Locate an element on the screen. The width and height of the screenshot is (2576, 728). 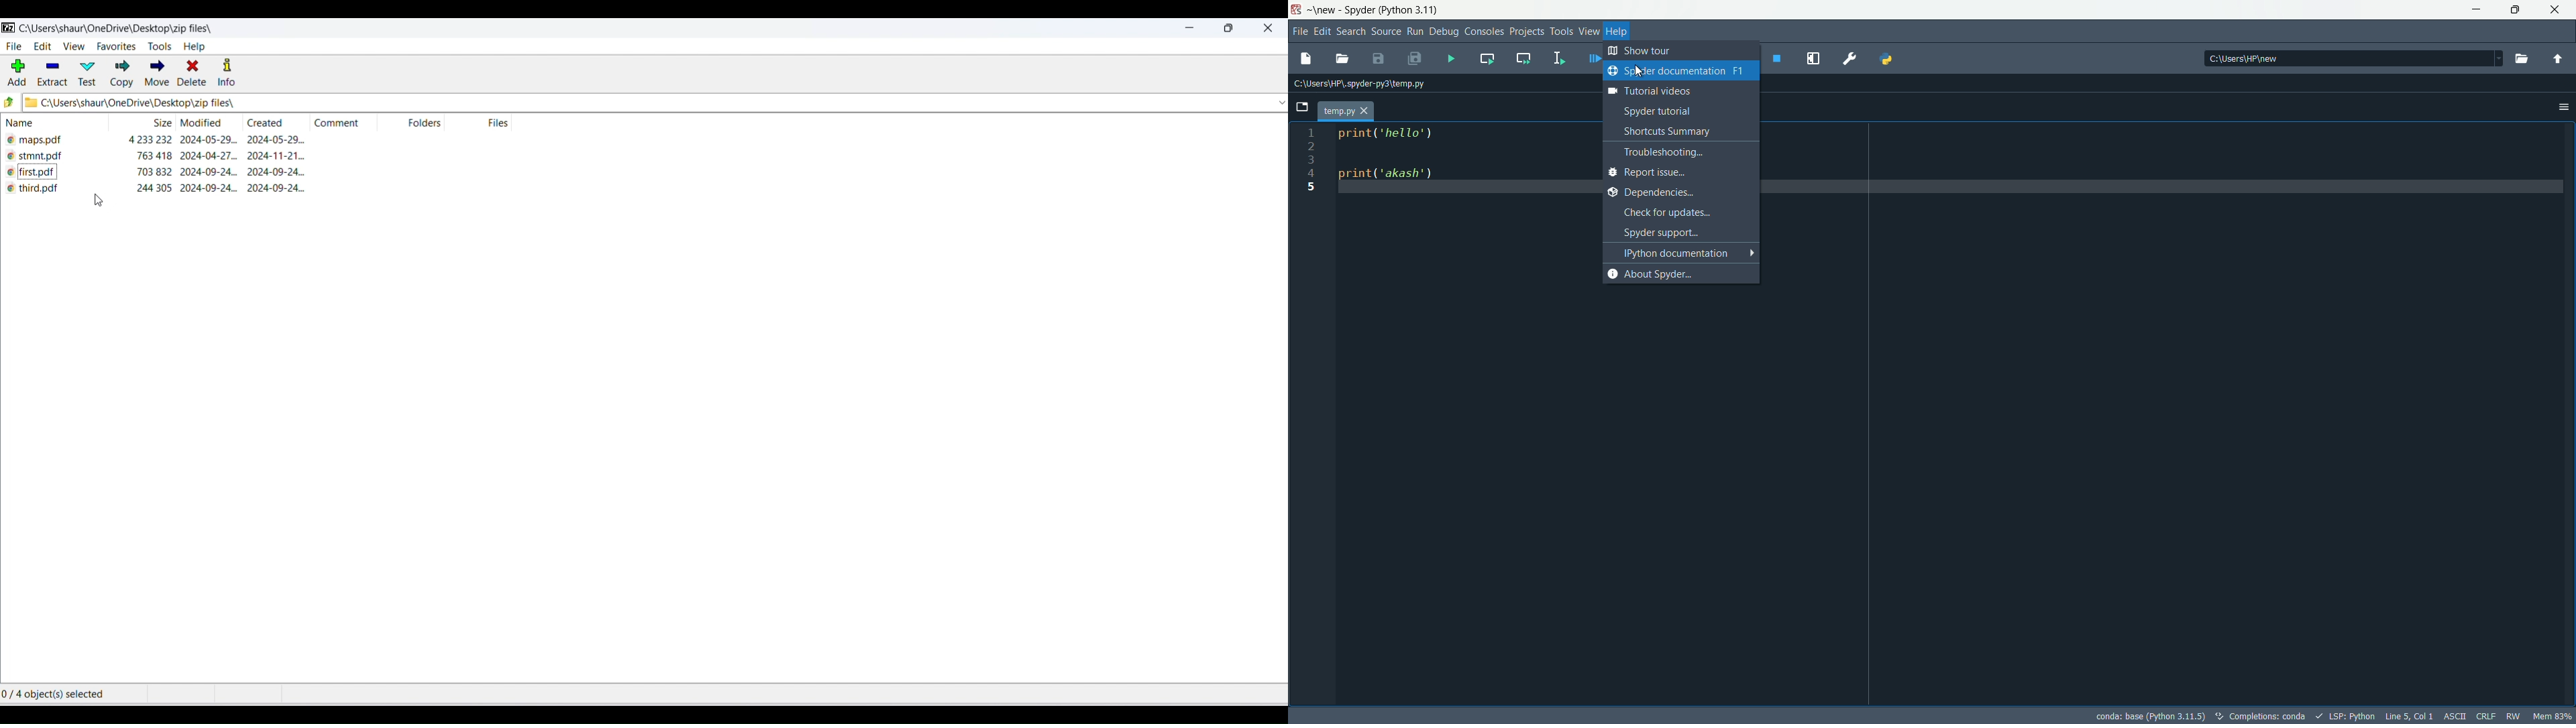
favourites is located at coordinates (114, 47).